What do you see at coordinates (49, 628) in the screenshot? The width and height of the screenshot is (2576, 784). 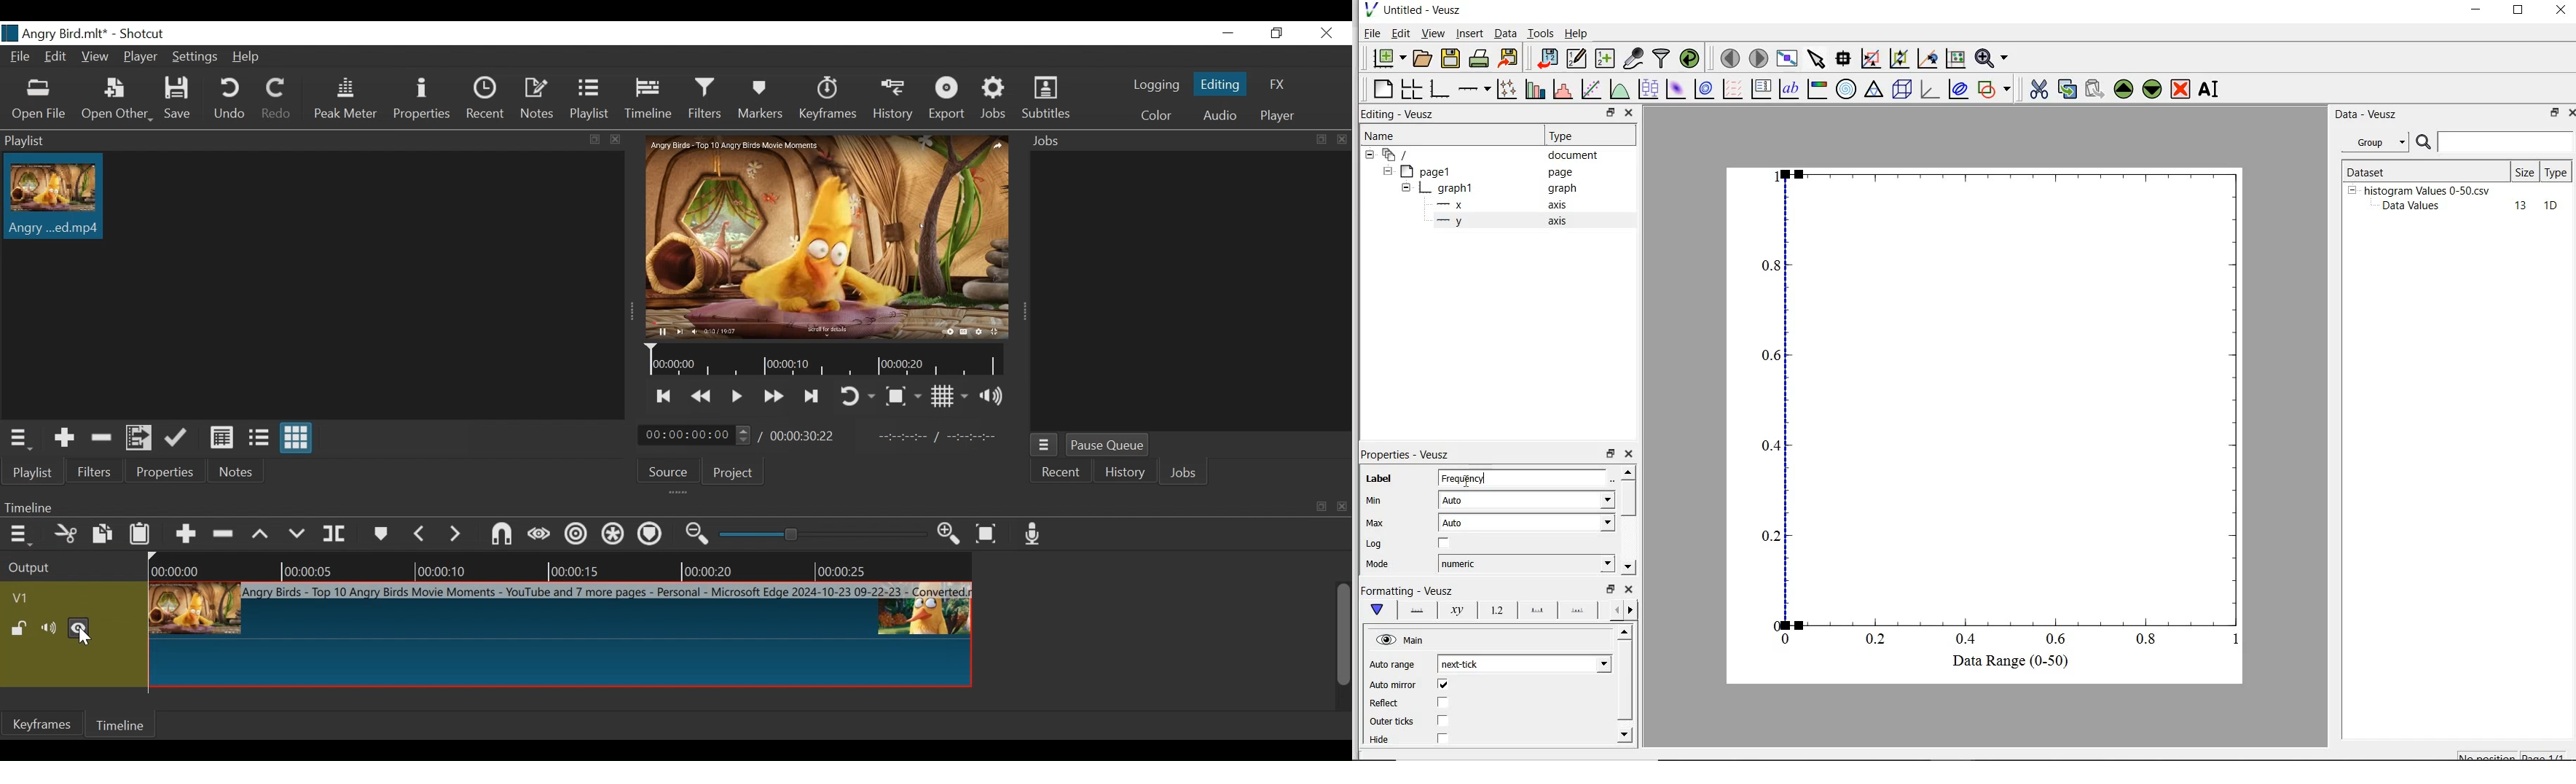 I see `mute` at bounding box center [49, 628].